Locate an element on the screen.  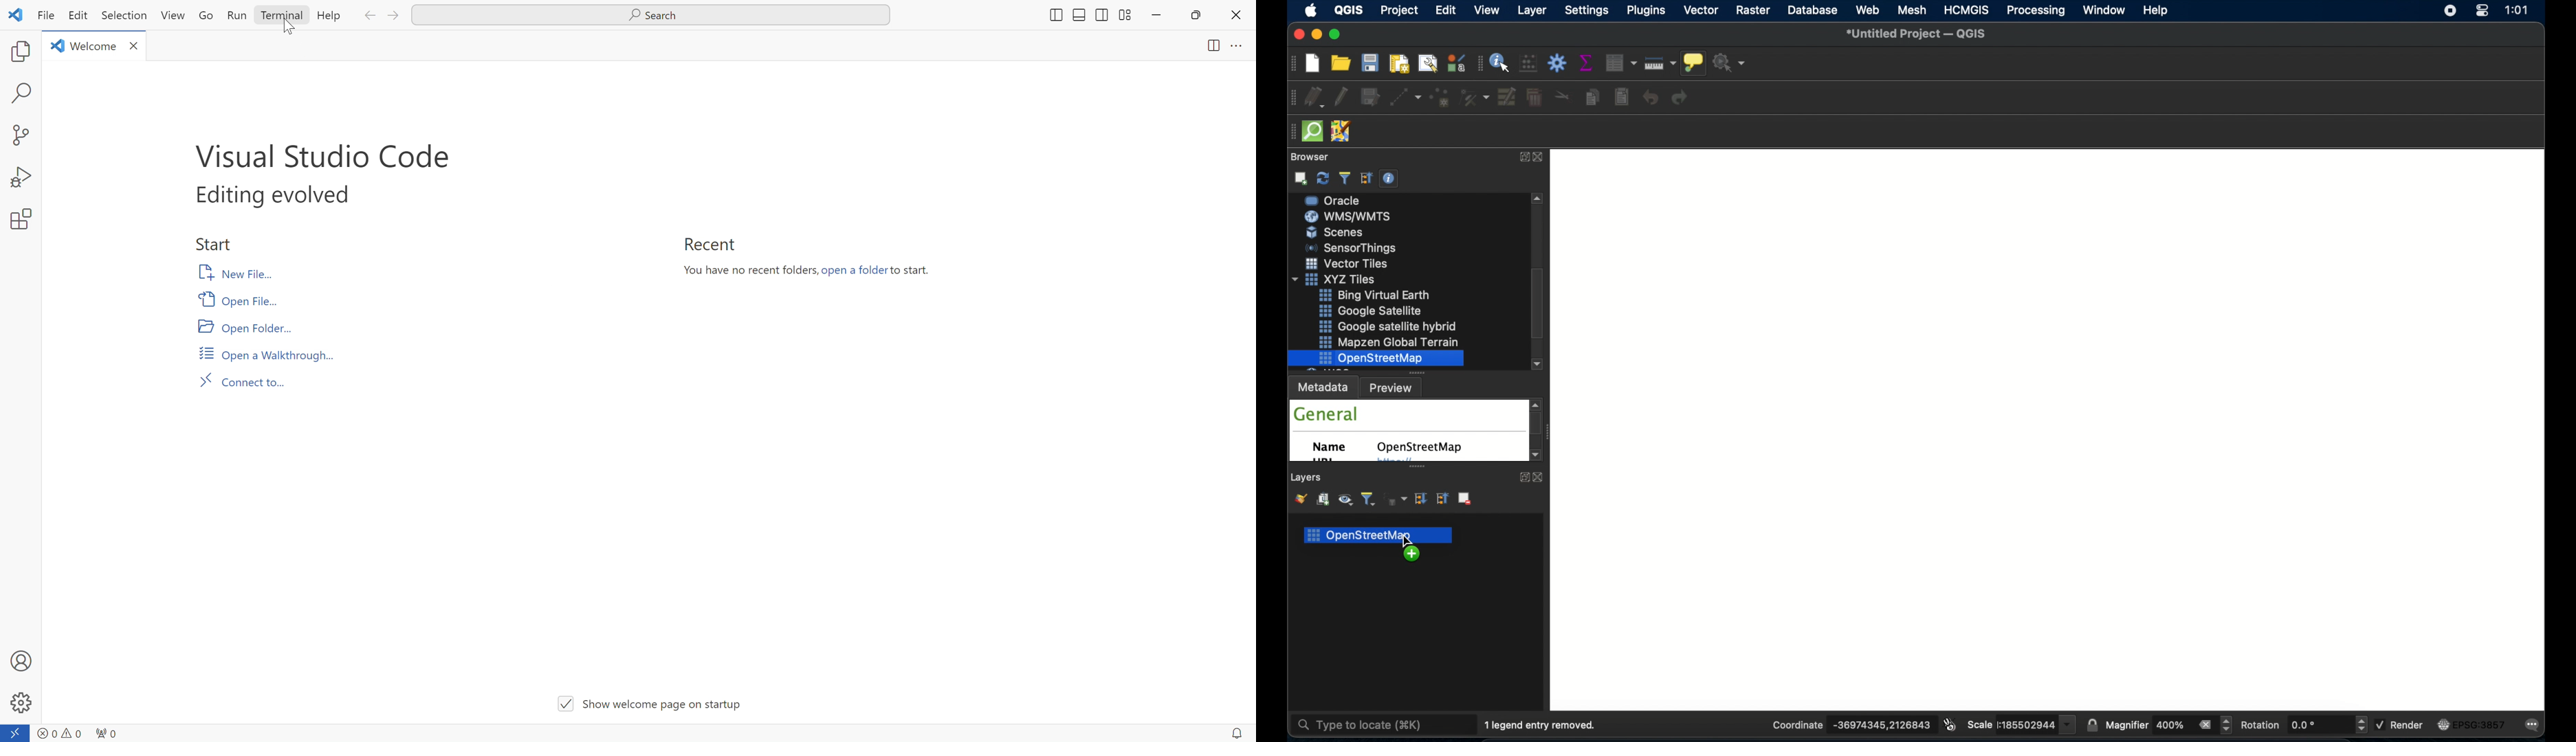
scroll up arrow is located at coordinates (1537, 403).